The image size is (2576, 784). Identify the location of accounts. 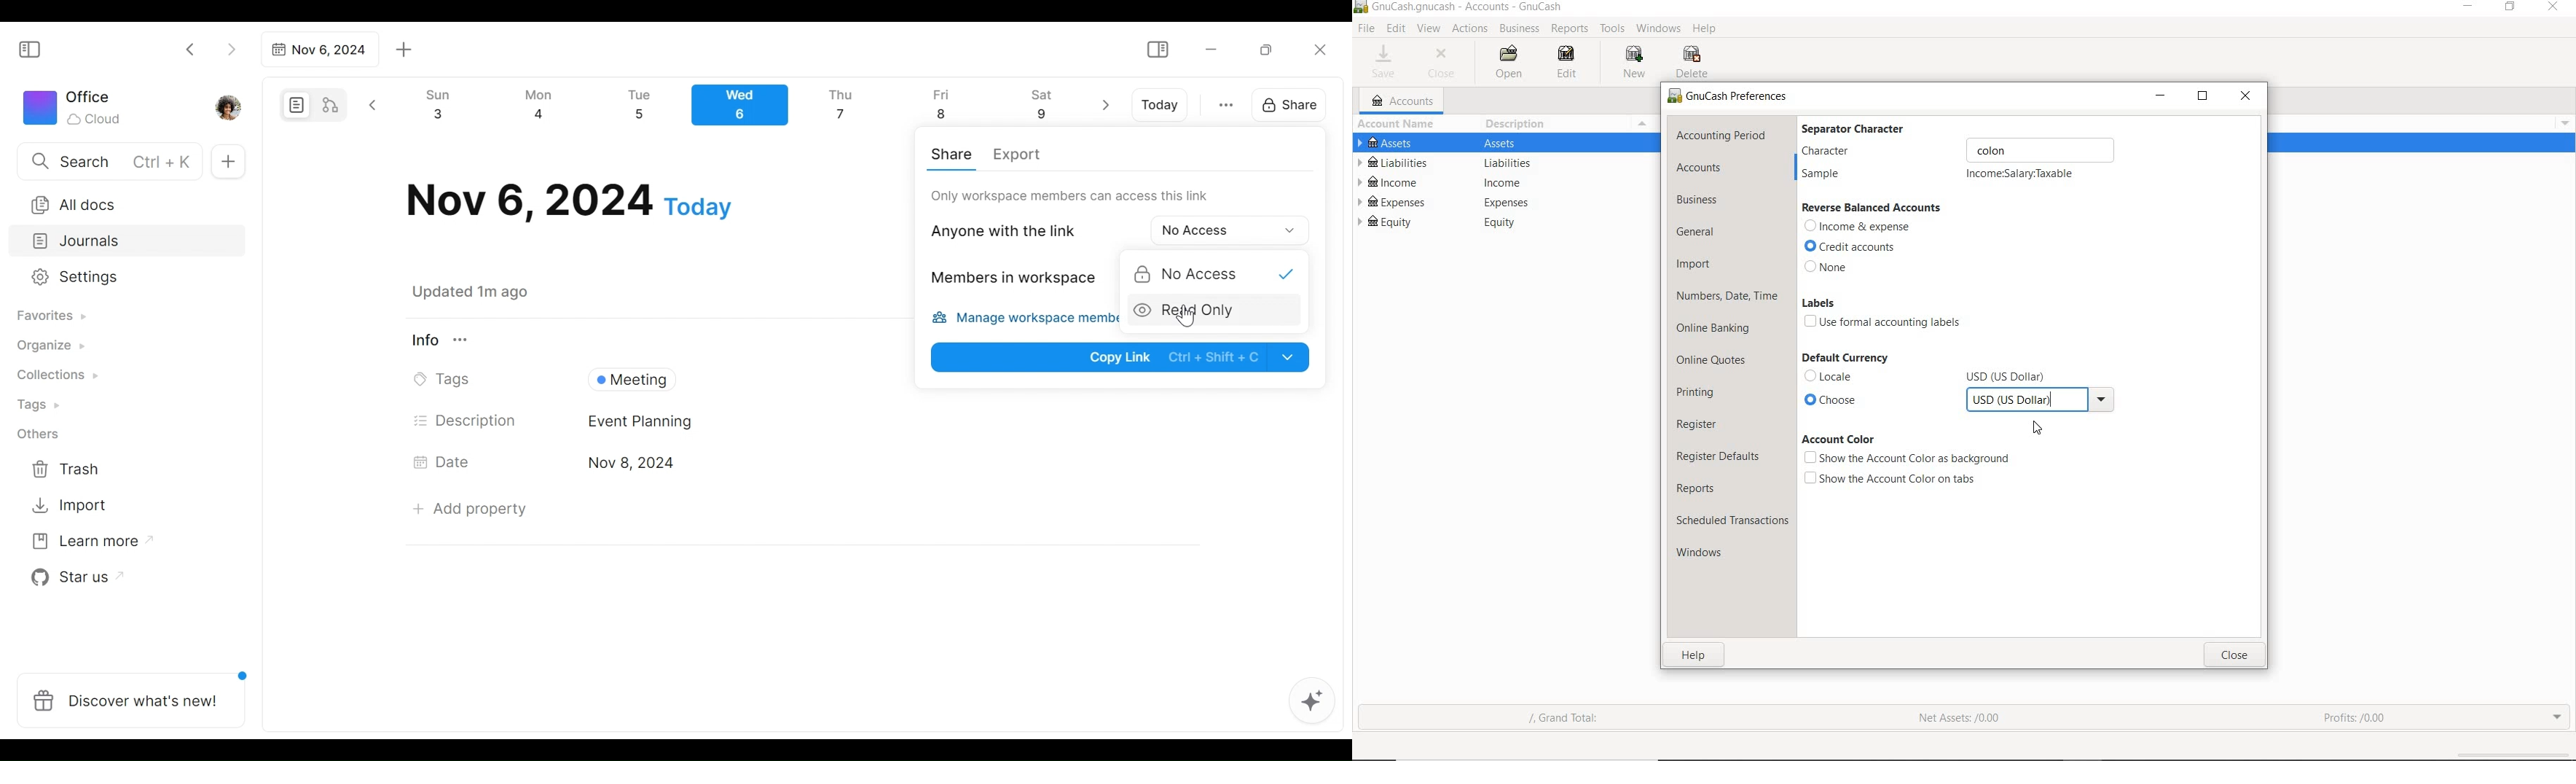
(1700, 167).